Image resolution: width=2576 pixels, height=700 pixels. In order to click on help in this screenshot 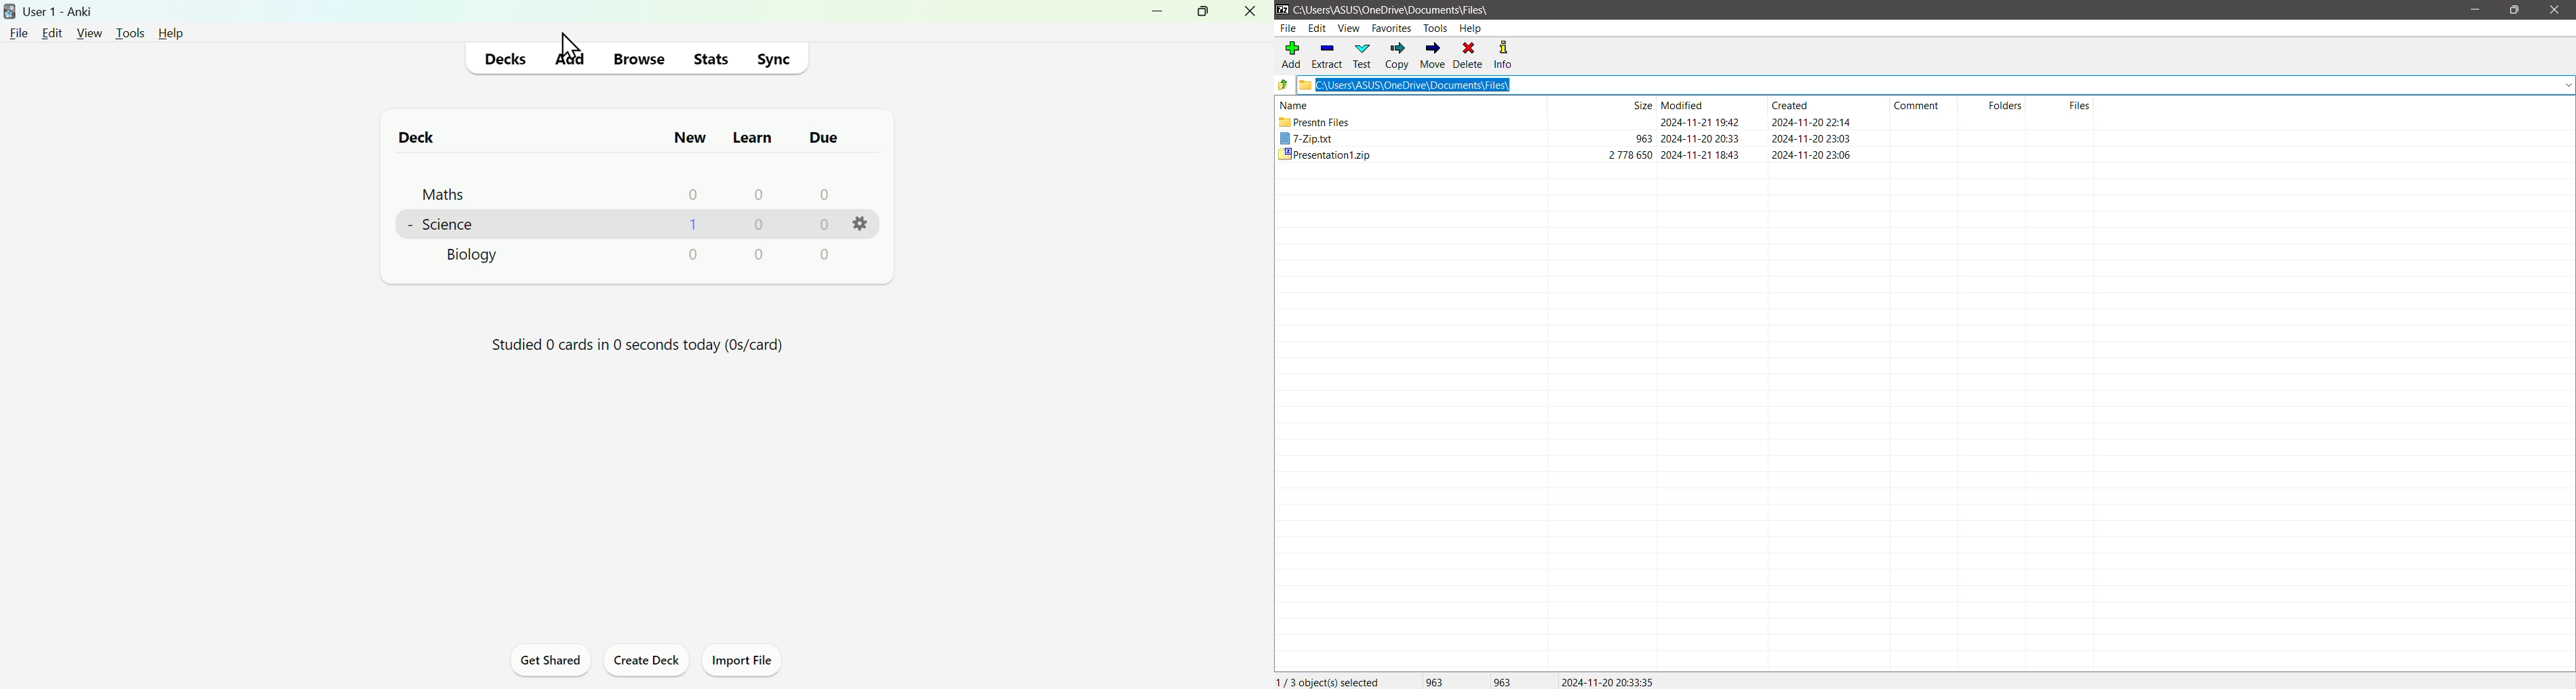, I will do `click(173, 35)`.